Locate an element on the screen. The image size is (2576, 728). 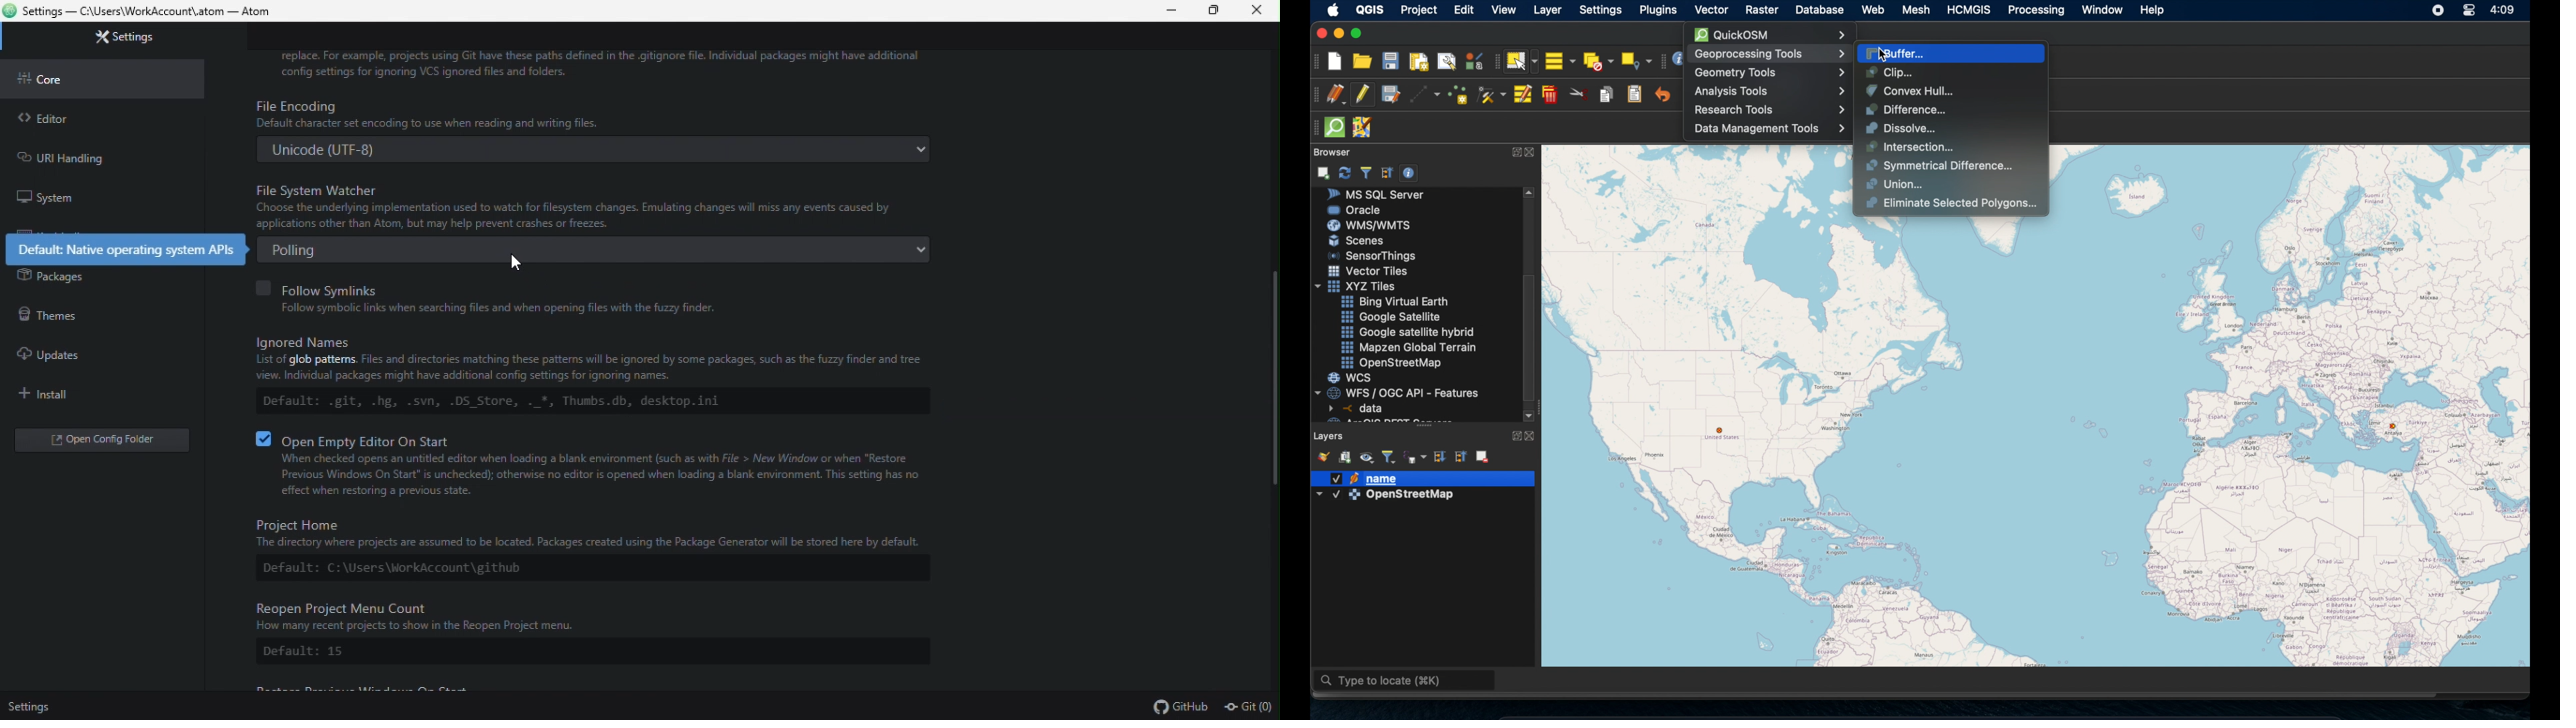
maximize is located at coordinates (1359, 33).